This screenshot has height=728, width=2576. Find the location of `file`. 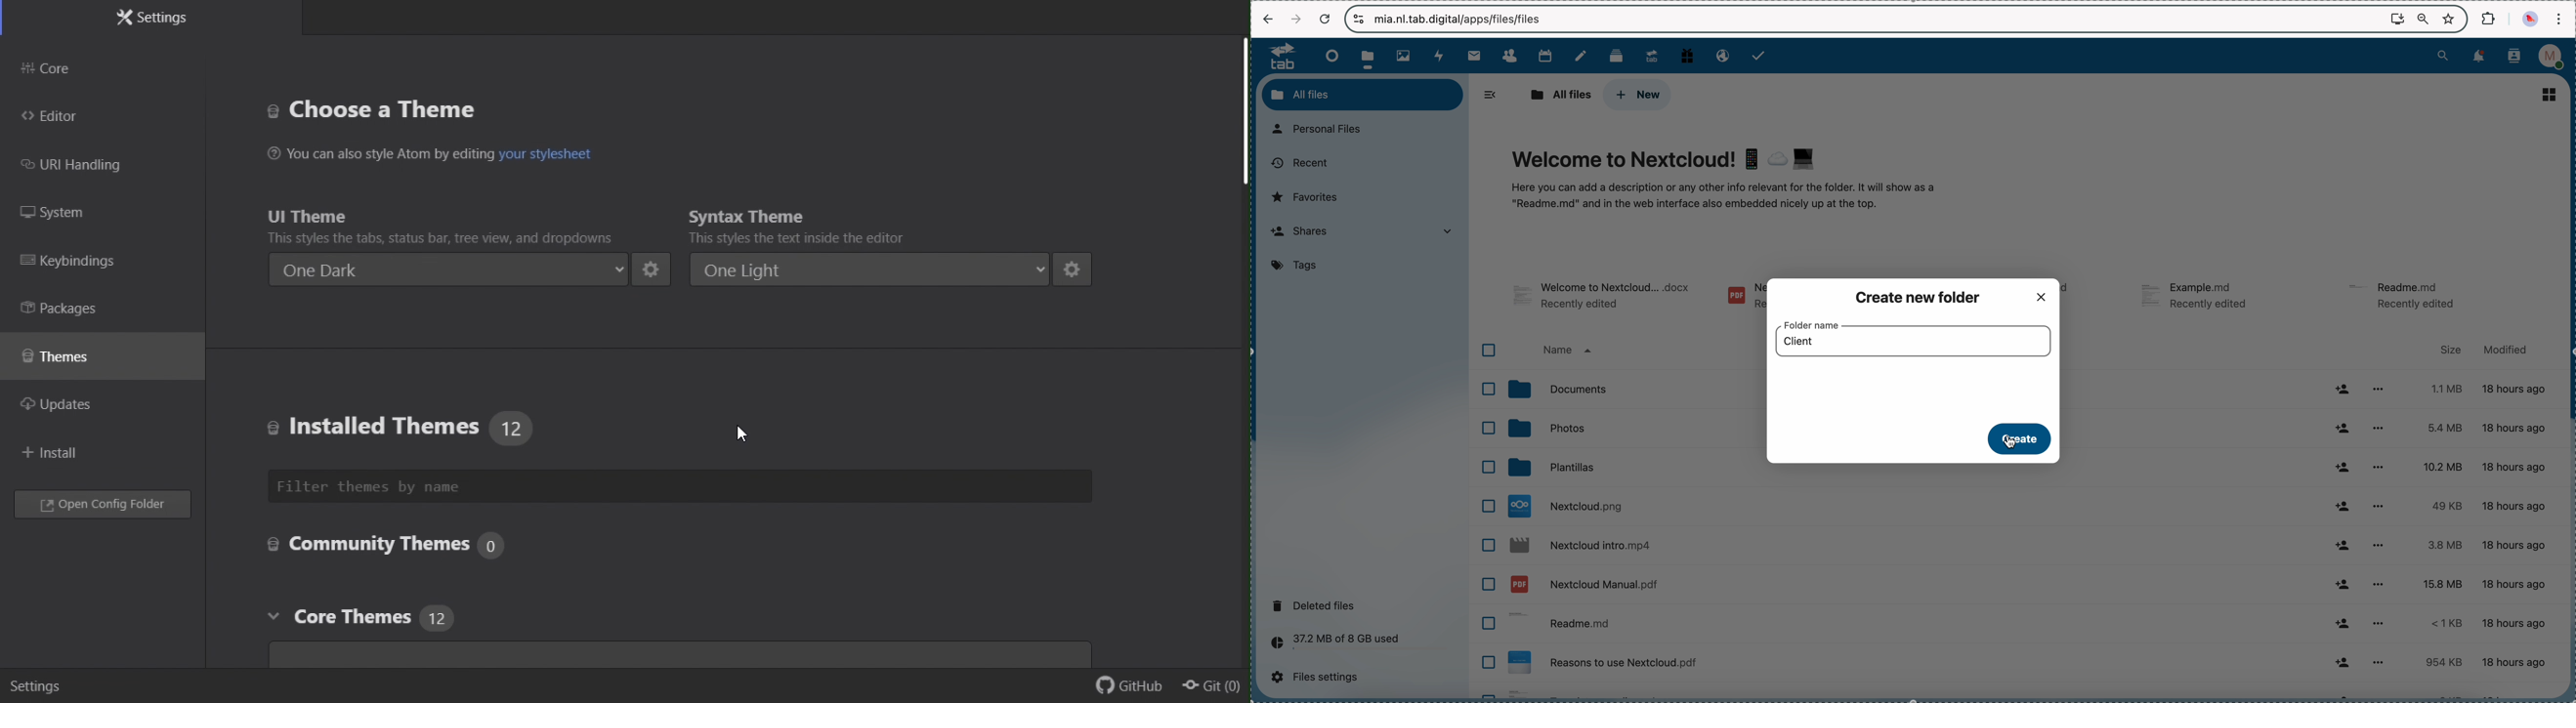

file is located at coordinates (2200, 298).